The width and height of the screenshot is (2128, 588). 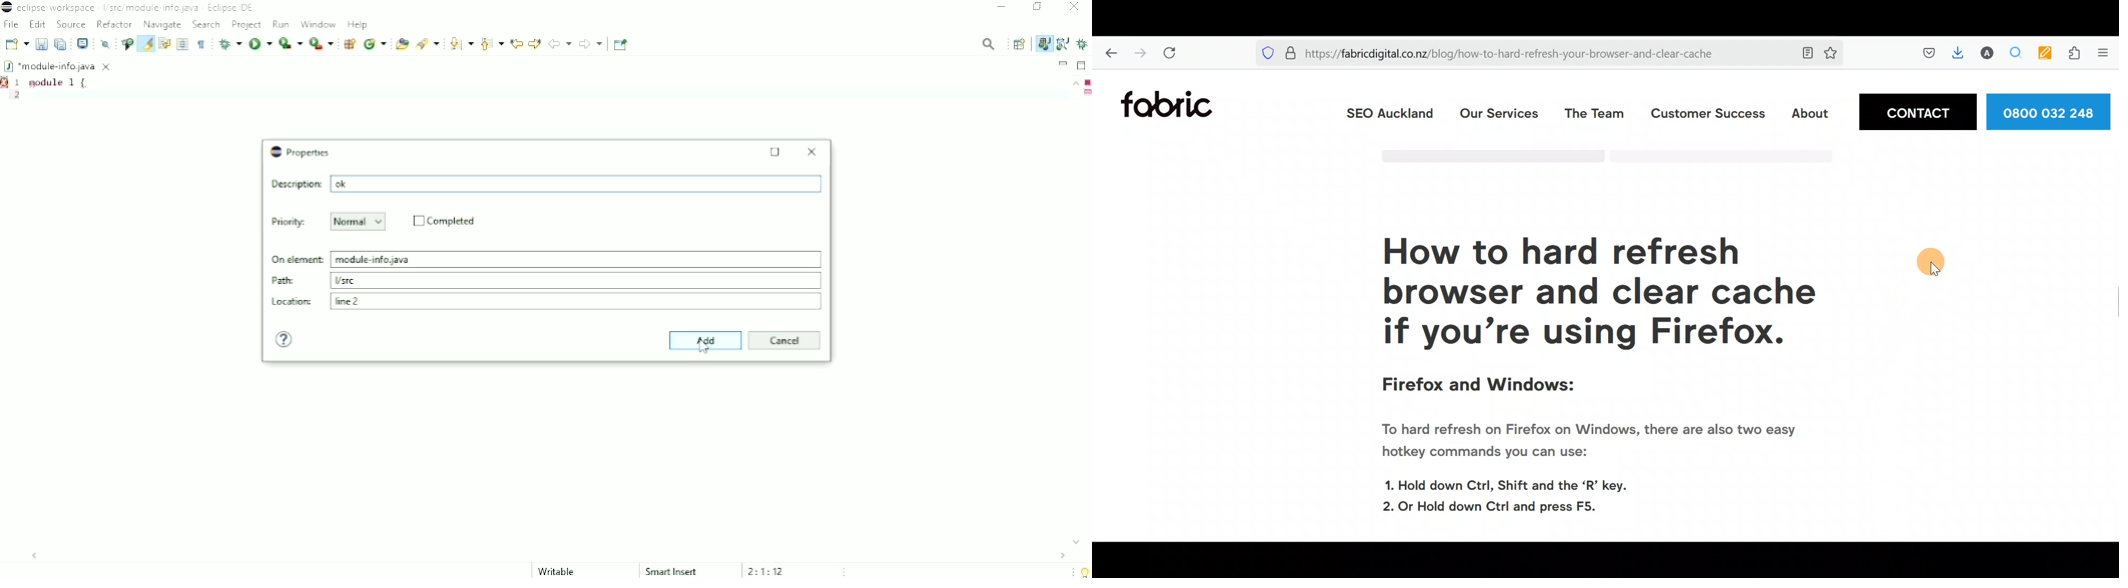 I want to click on Phone number, so click(x=2051, y=111).